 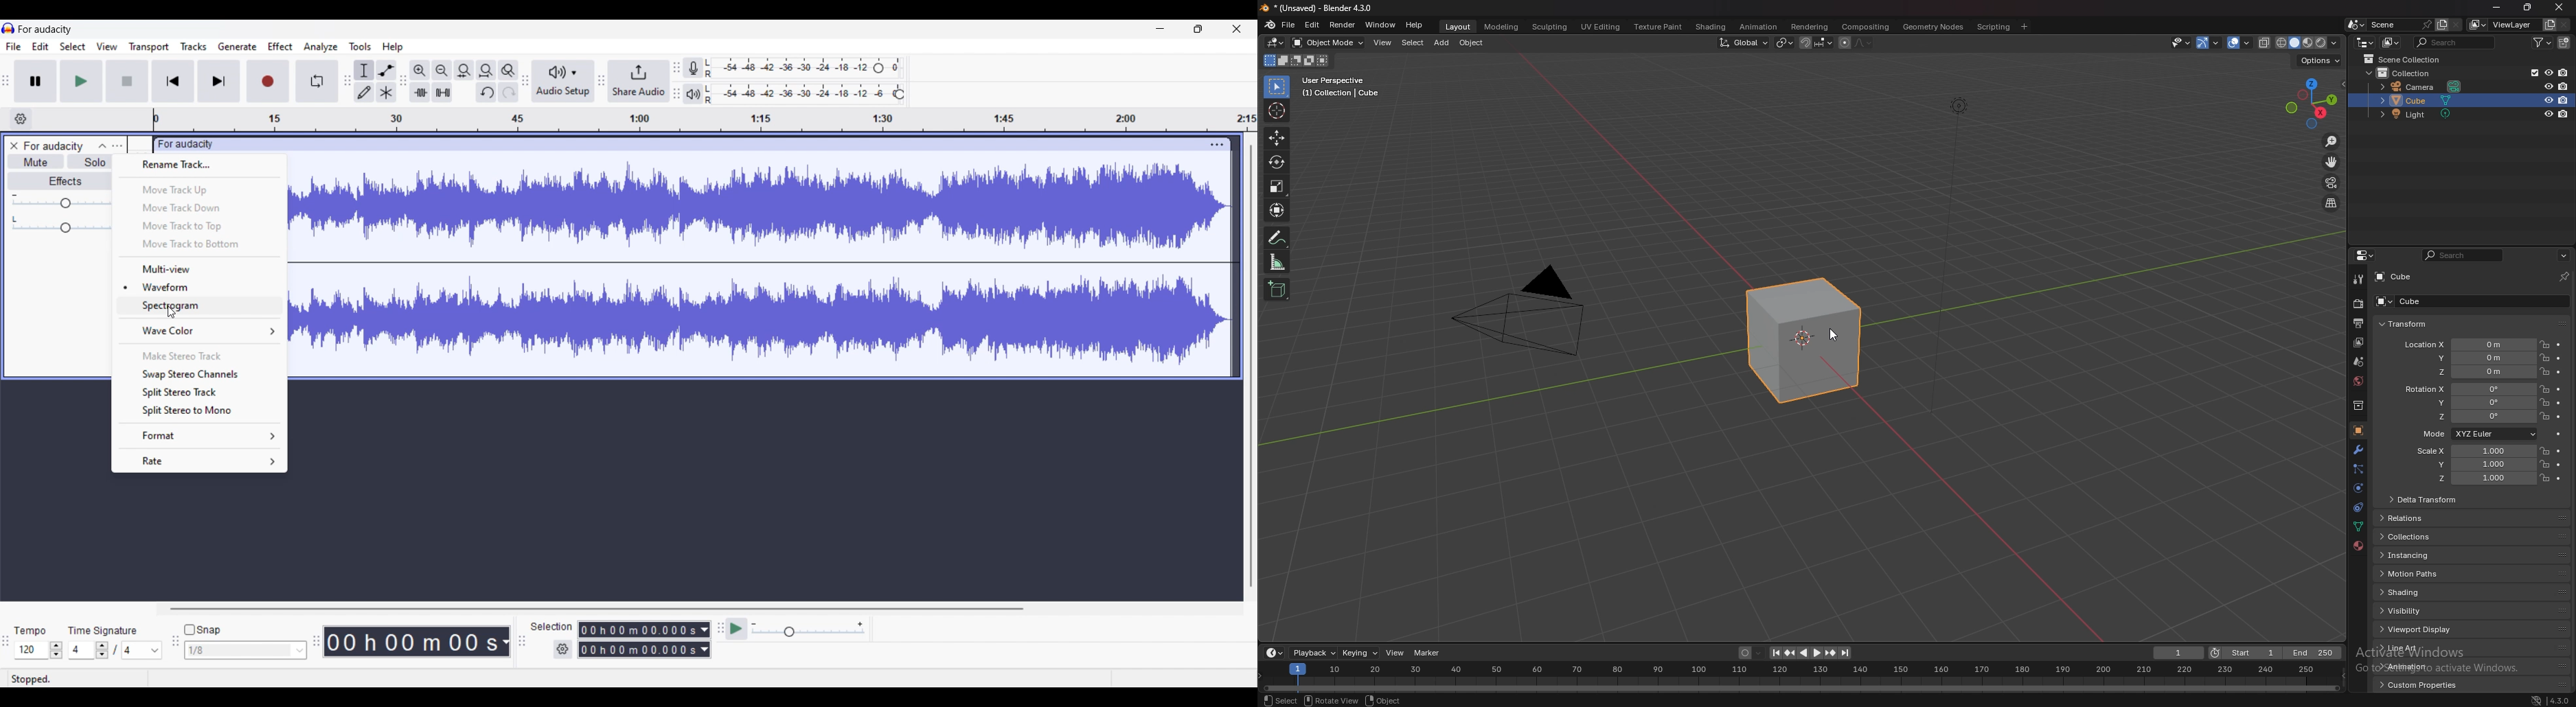 I want to click on show gizmo, so click(x=2210, y=43).